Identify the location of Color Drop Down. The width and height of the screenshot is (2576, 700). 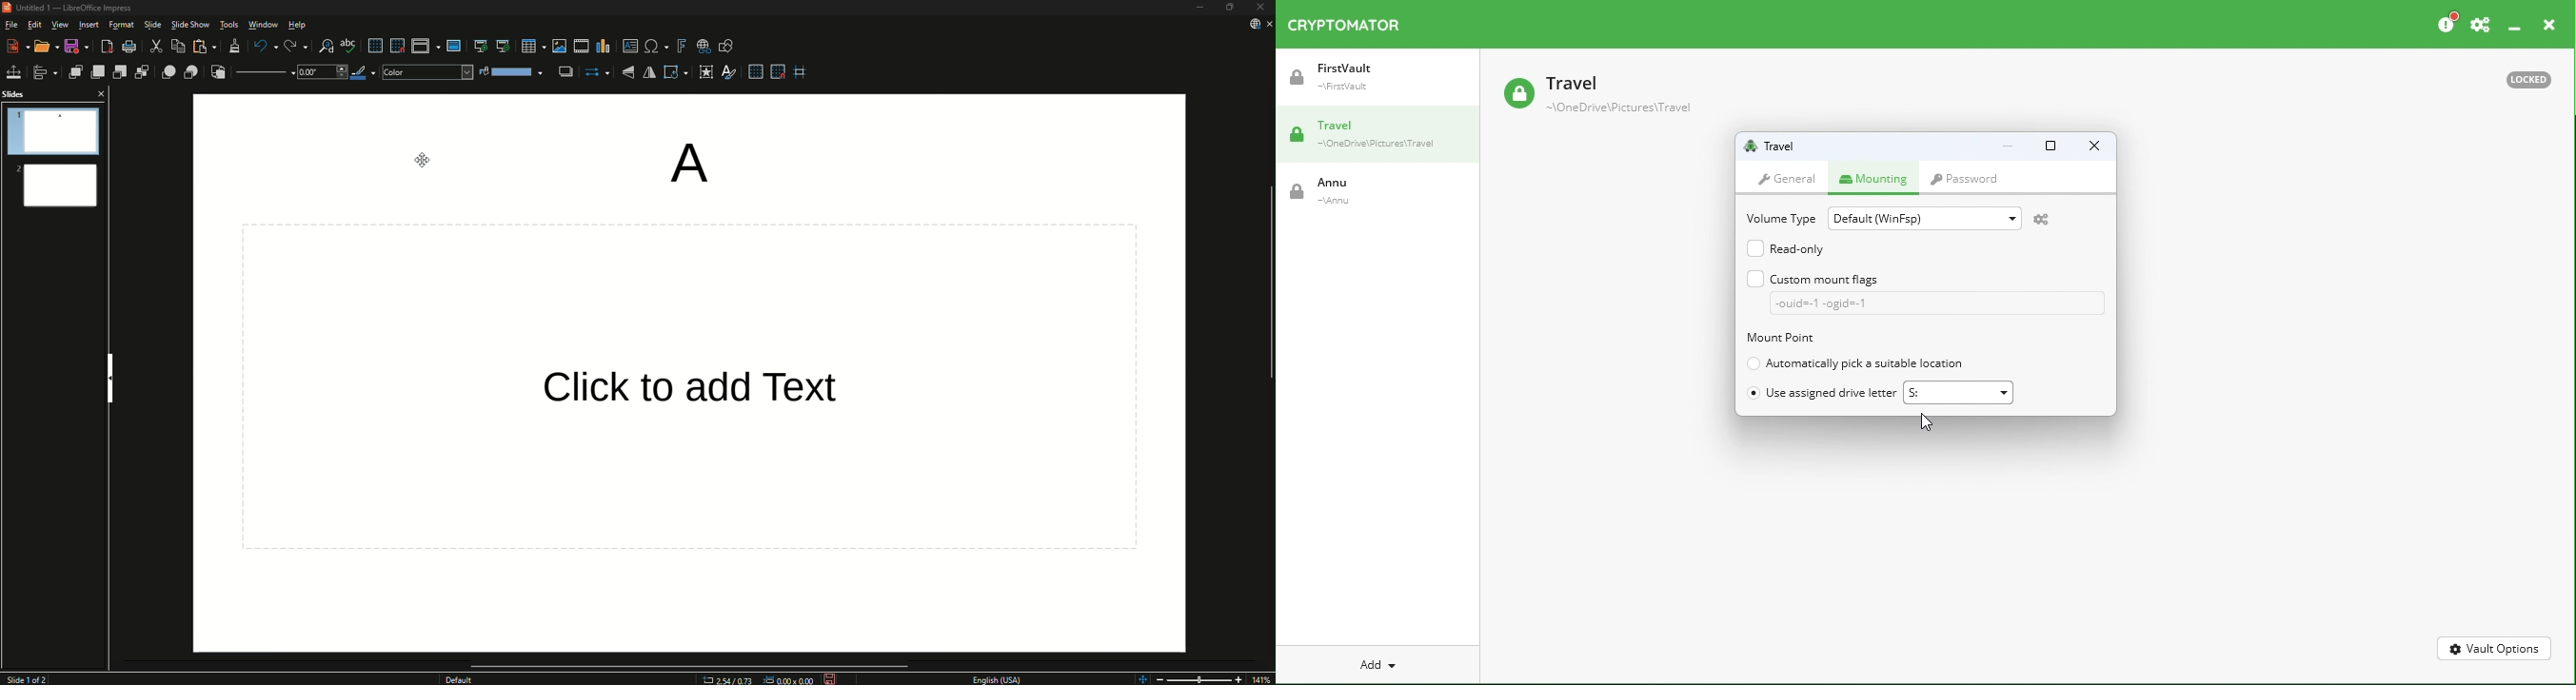
(425, 74).